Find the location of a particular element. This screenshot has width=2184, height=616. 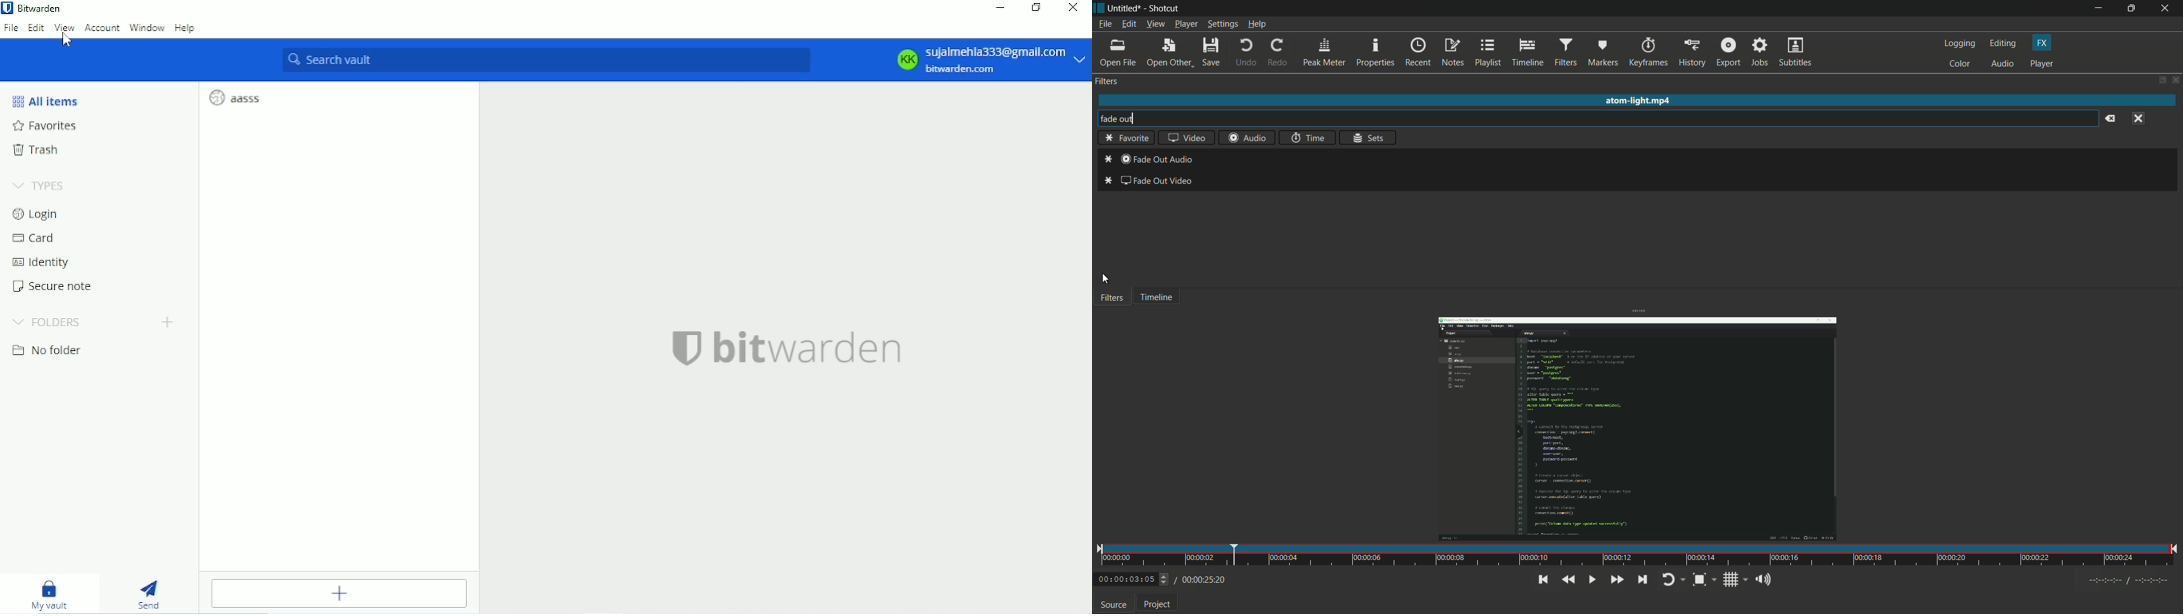

Window is located at coordinates (147, 28).